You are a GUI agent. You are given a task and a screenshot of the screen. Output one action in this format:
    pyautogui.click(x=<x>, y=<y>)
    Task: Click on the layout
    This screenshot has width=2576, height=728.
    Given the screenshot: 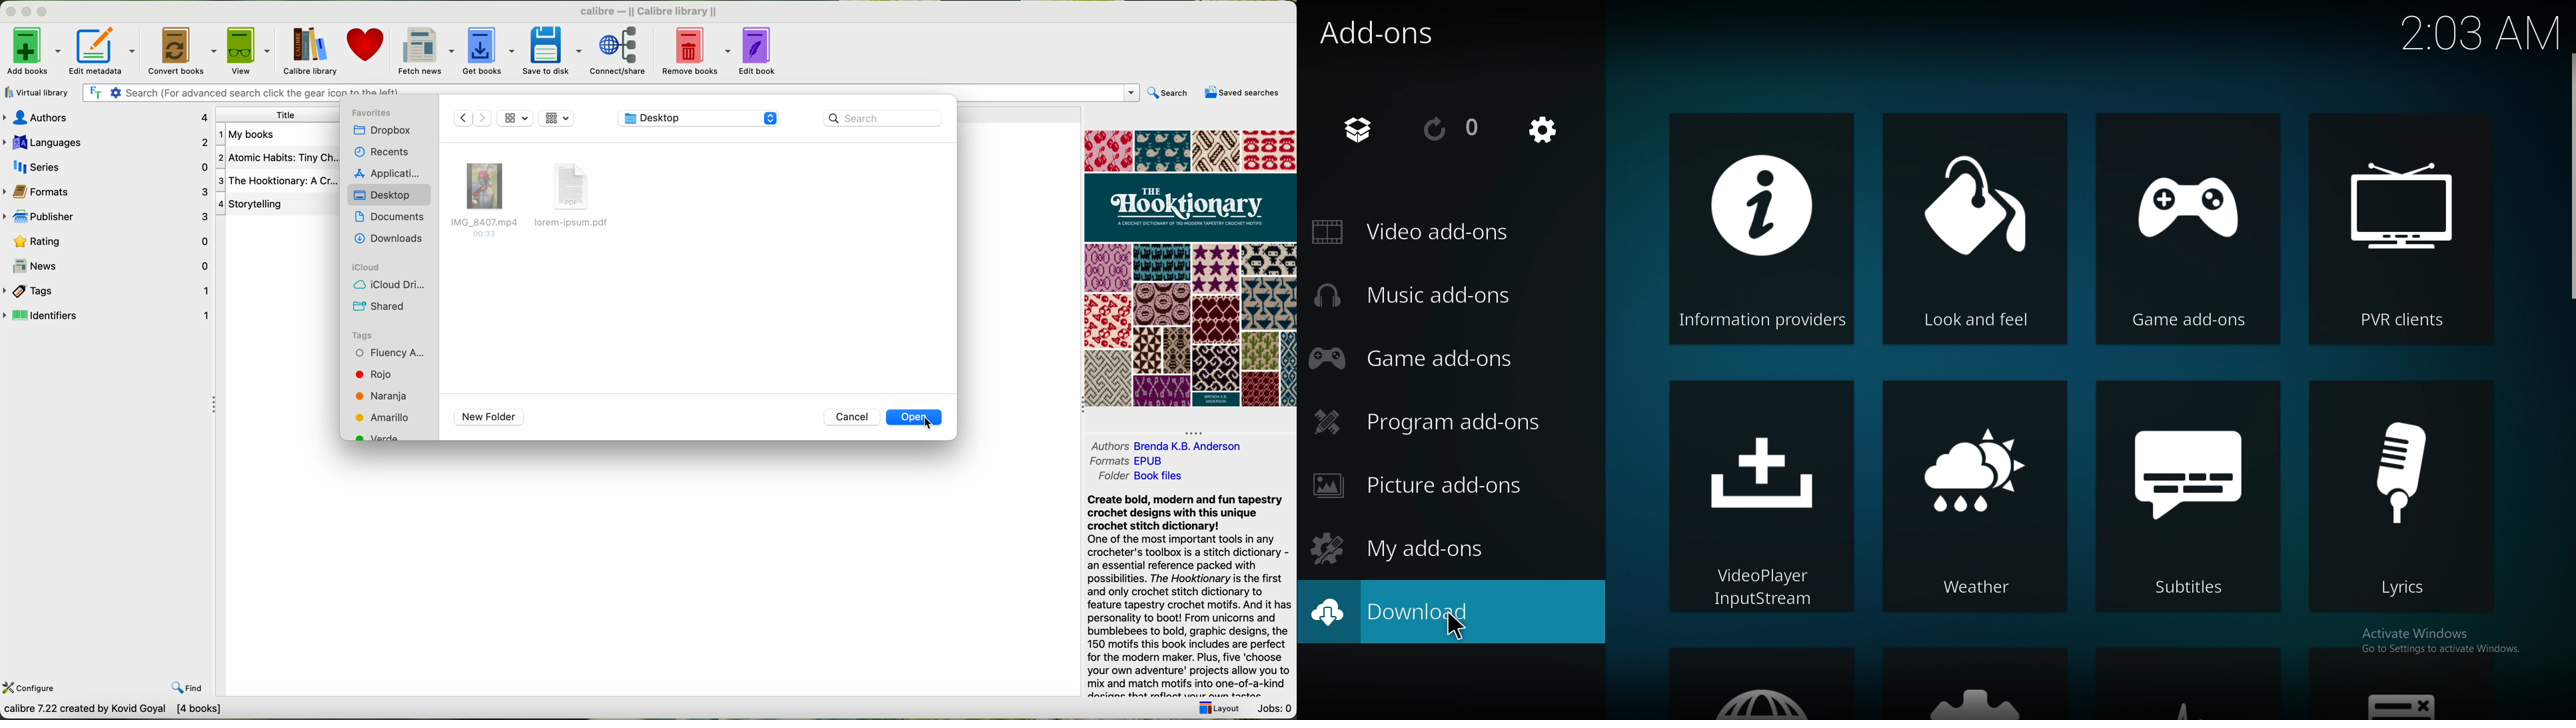 What is the action you would take?
    pyautogui.click(x=1217, y=708)
    